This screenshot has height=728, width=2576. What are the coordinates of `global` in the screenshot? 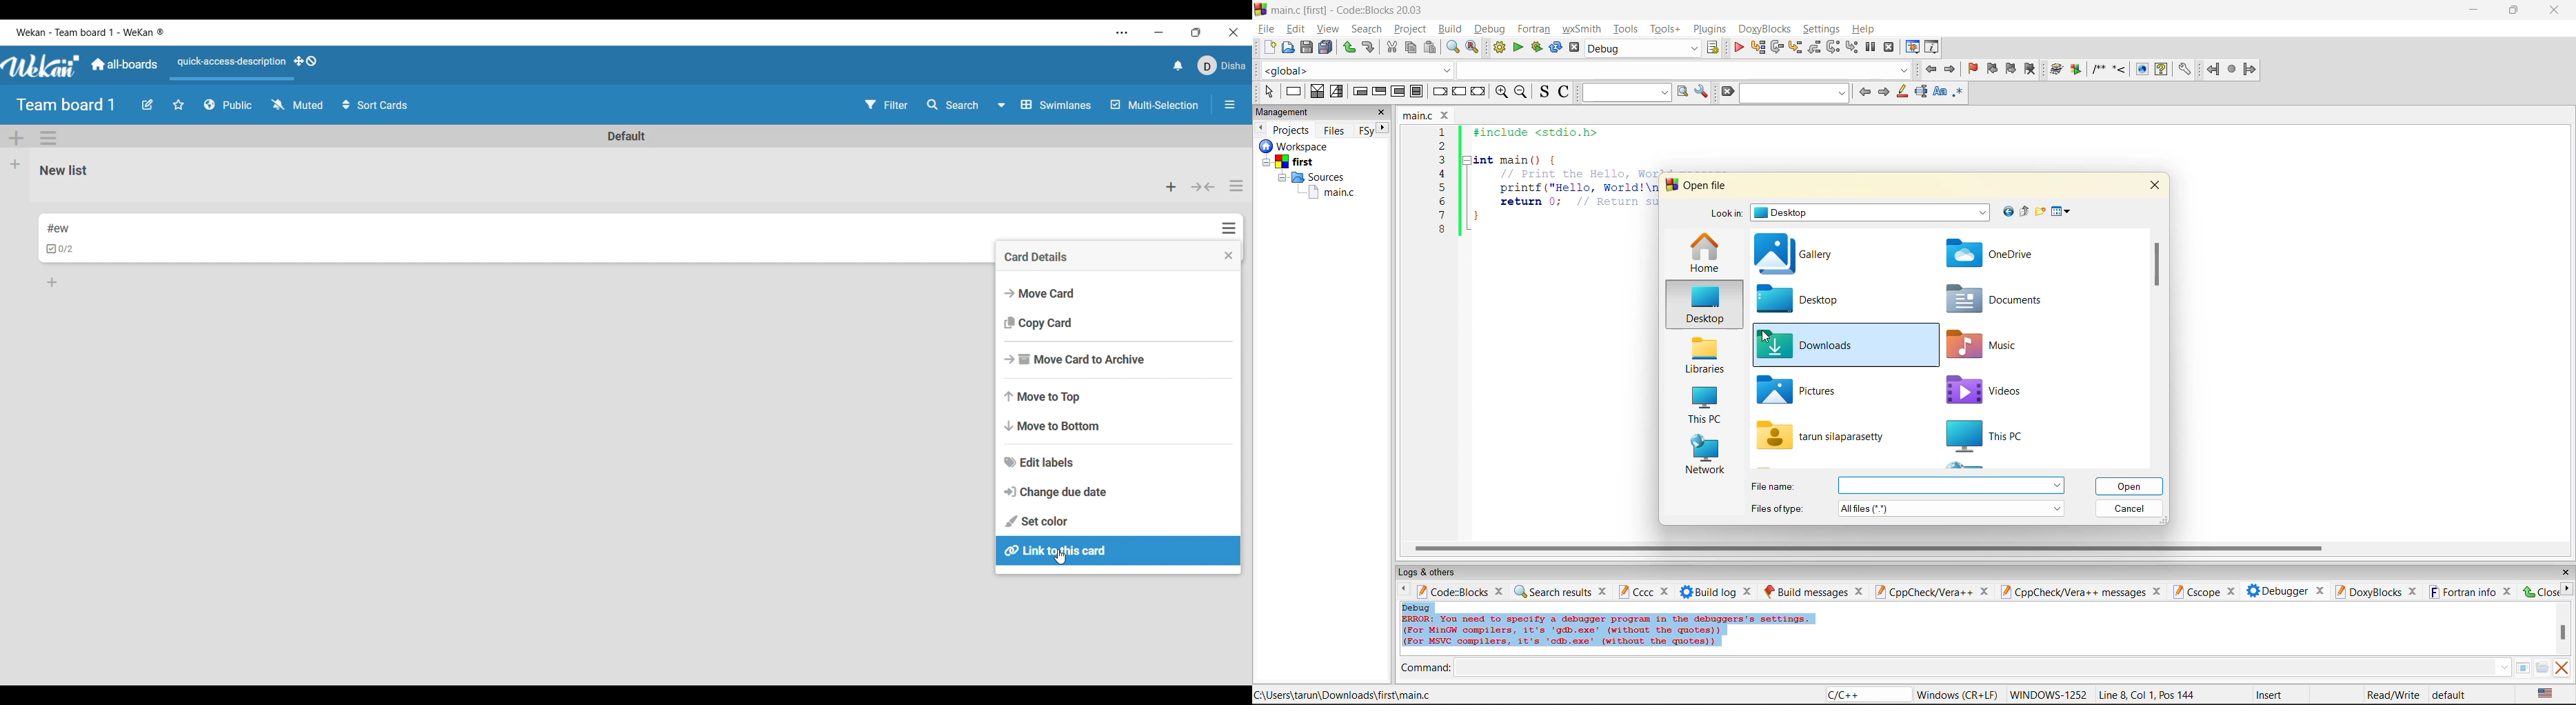 It's located at (1354, 70).